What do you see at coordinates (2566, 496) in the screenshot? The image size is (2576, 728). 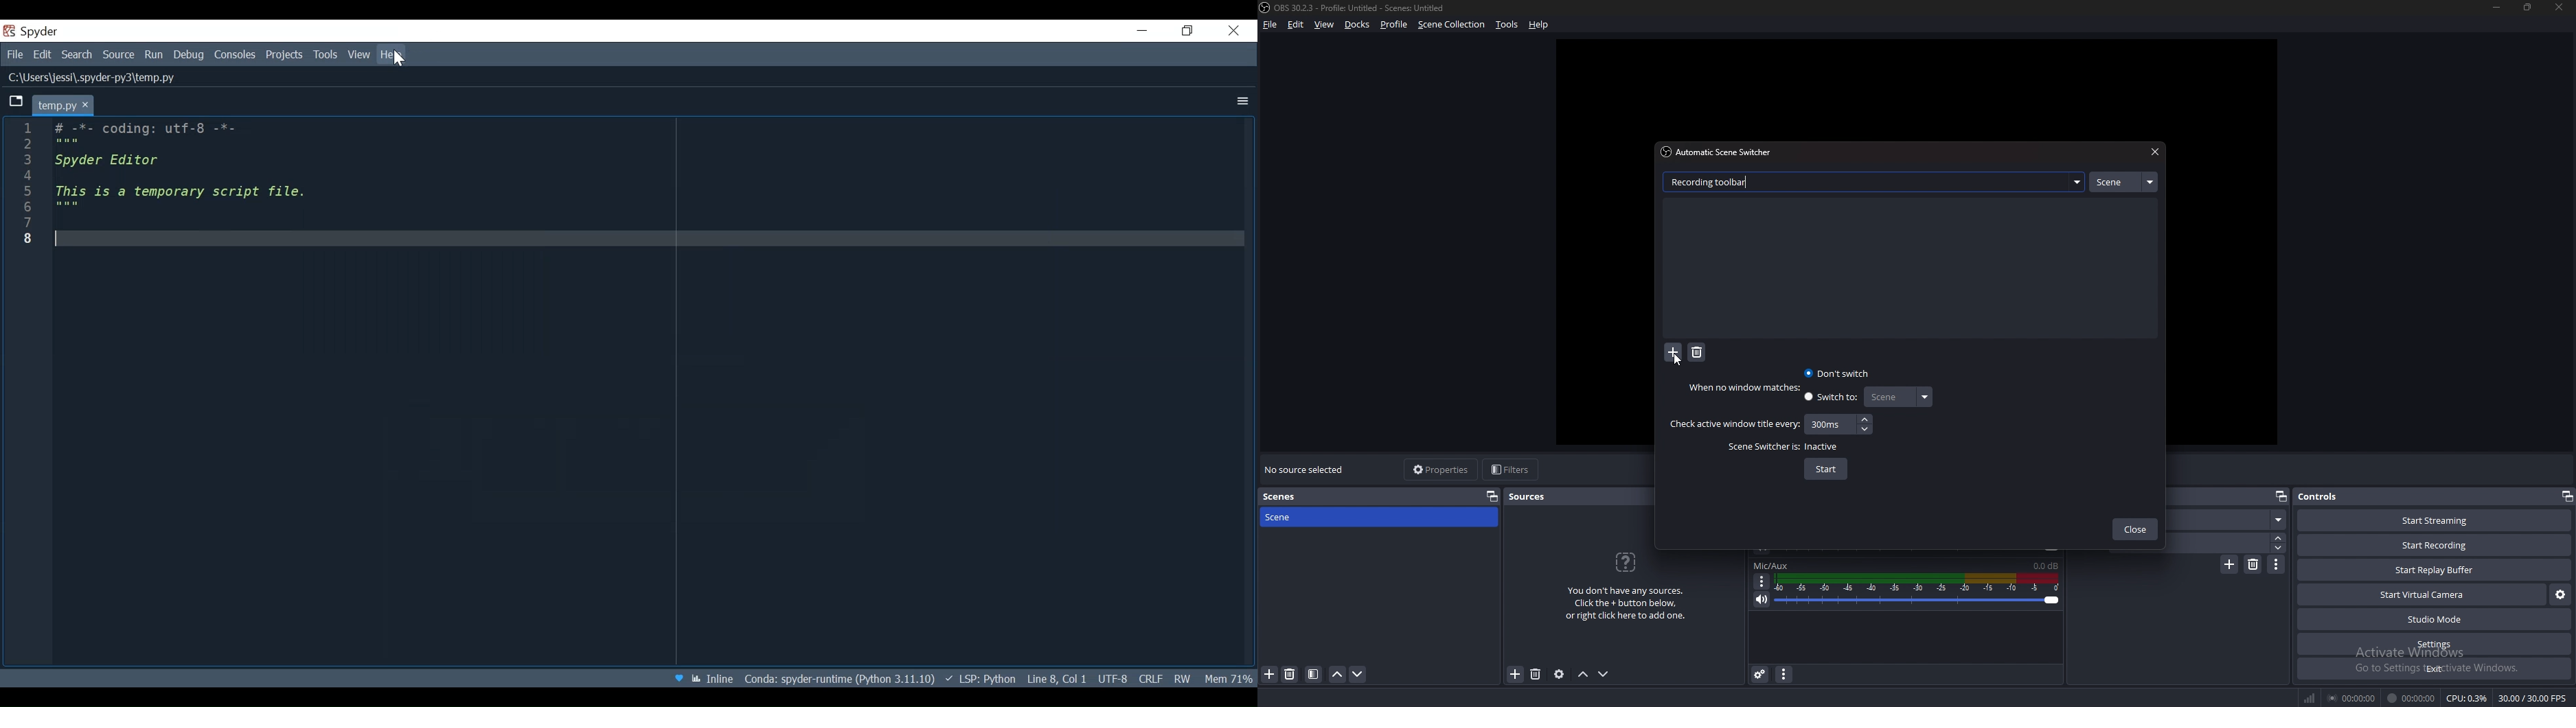 I see `pop out` at bounding box center [2566, 496].